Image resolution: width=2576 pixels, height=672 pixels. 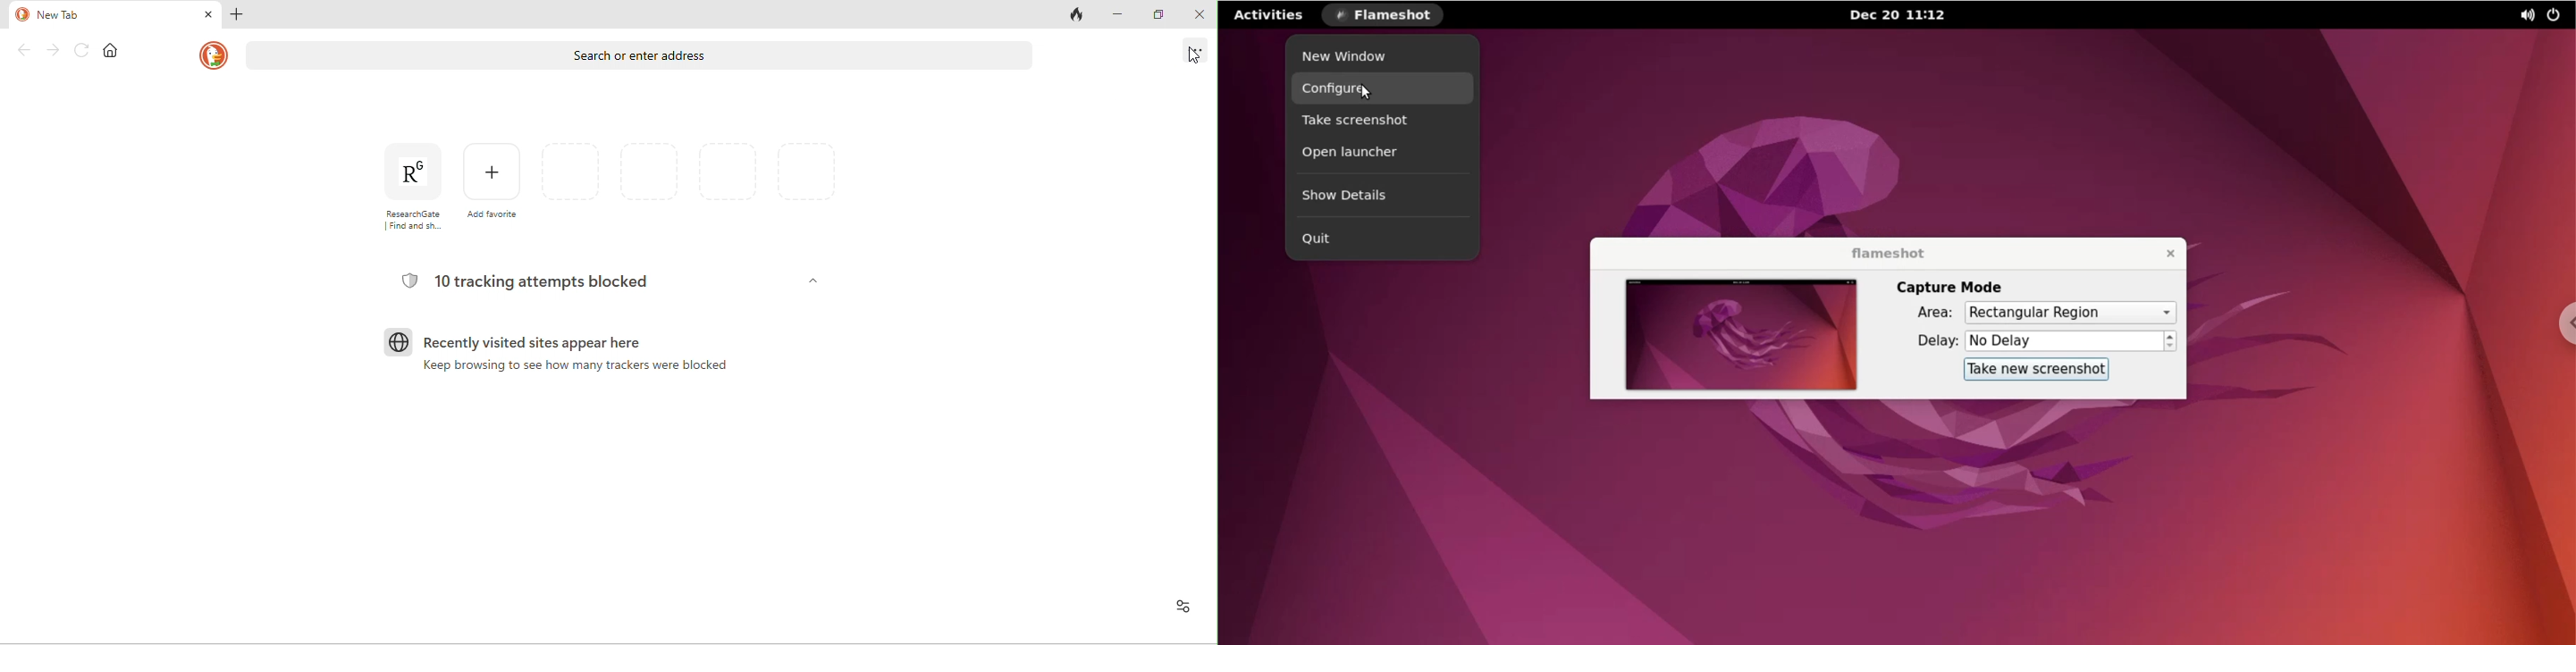 What do you see at coordinates (1898, 15) in the screenshot?
I see `Dec 20 11:12` at bounding box center [1898, 15].